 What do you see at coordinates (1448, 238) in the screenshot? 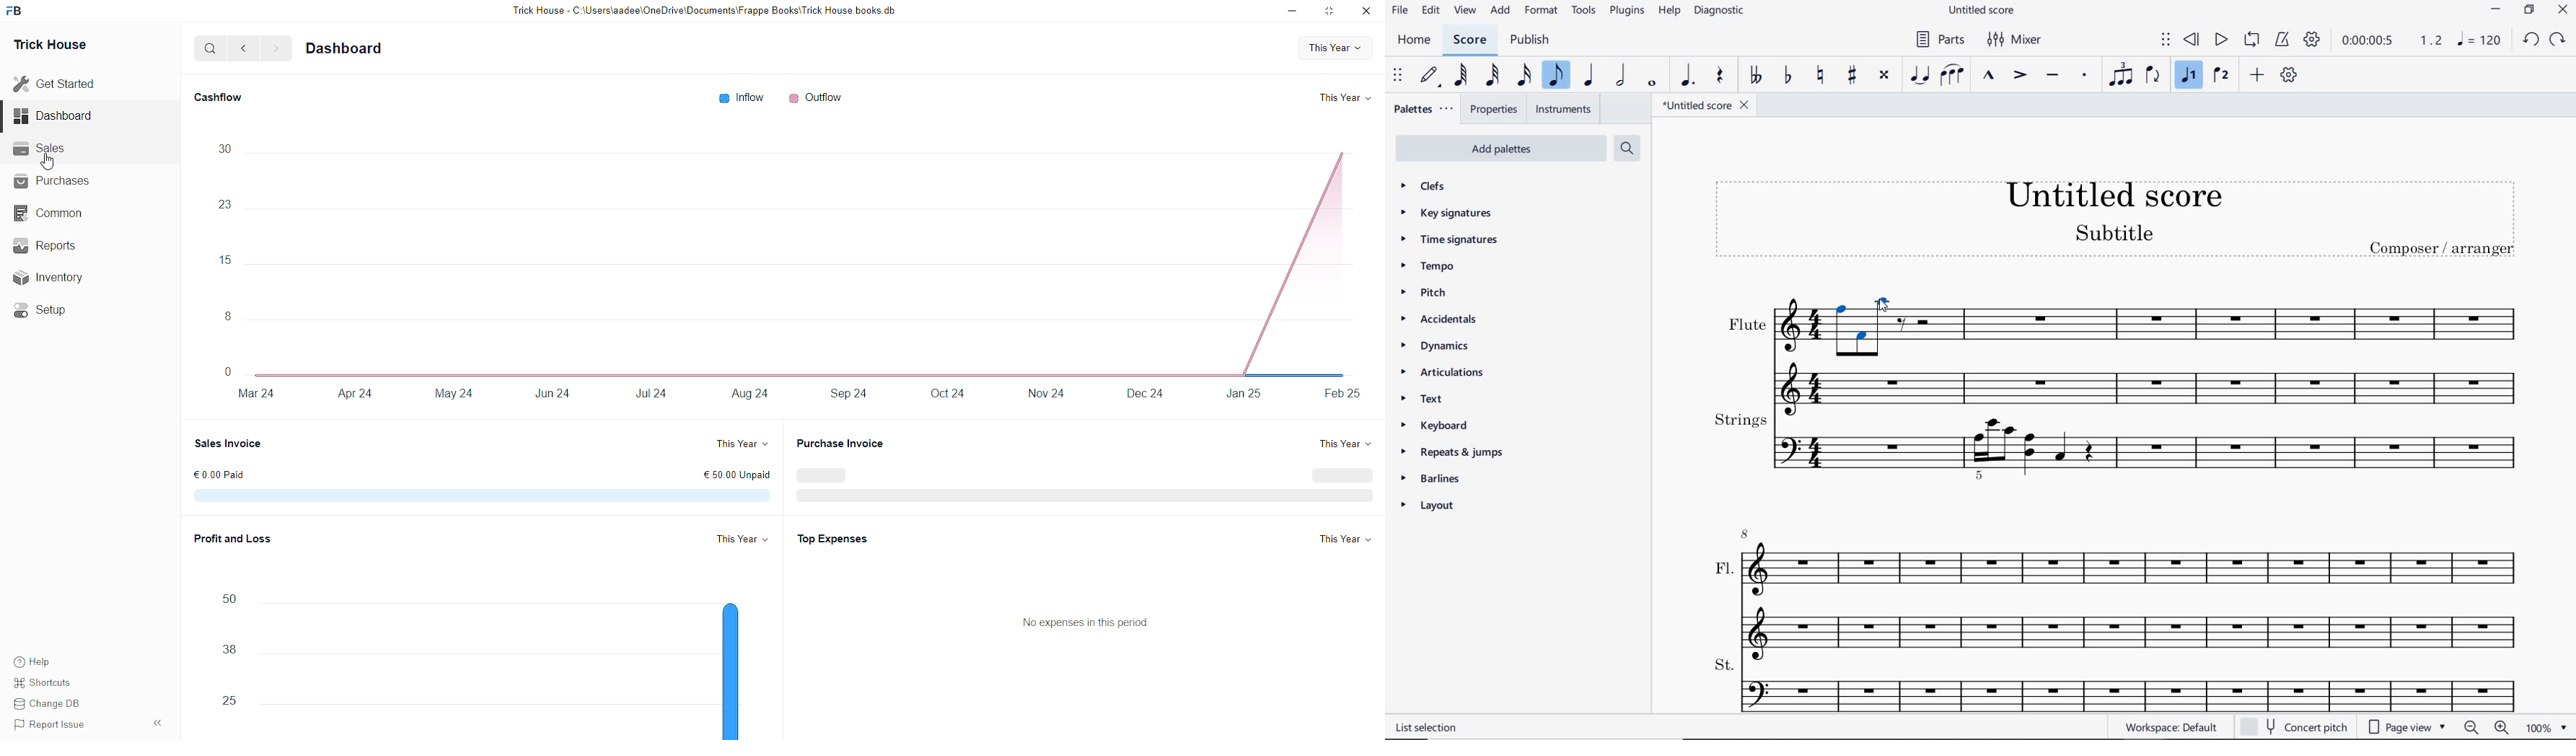
I see `time signatures` at bounding box center [1448, 238].